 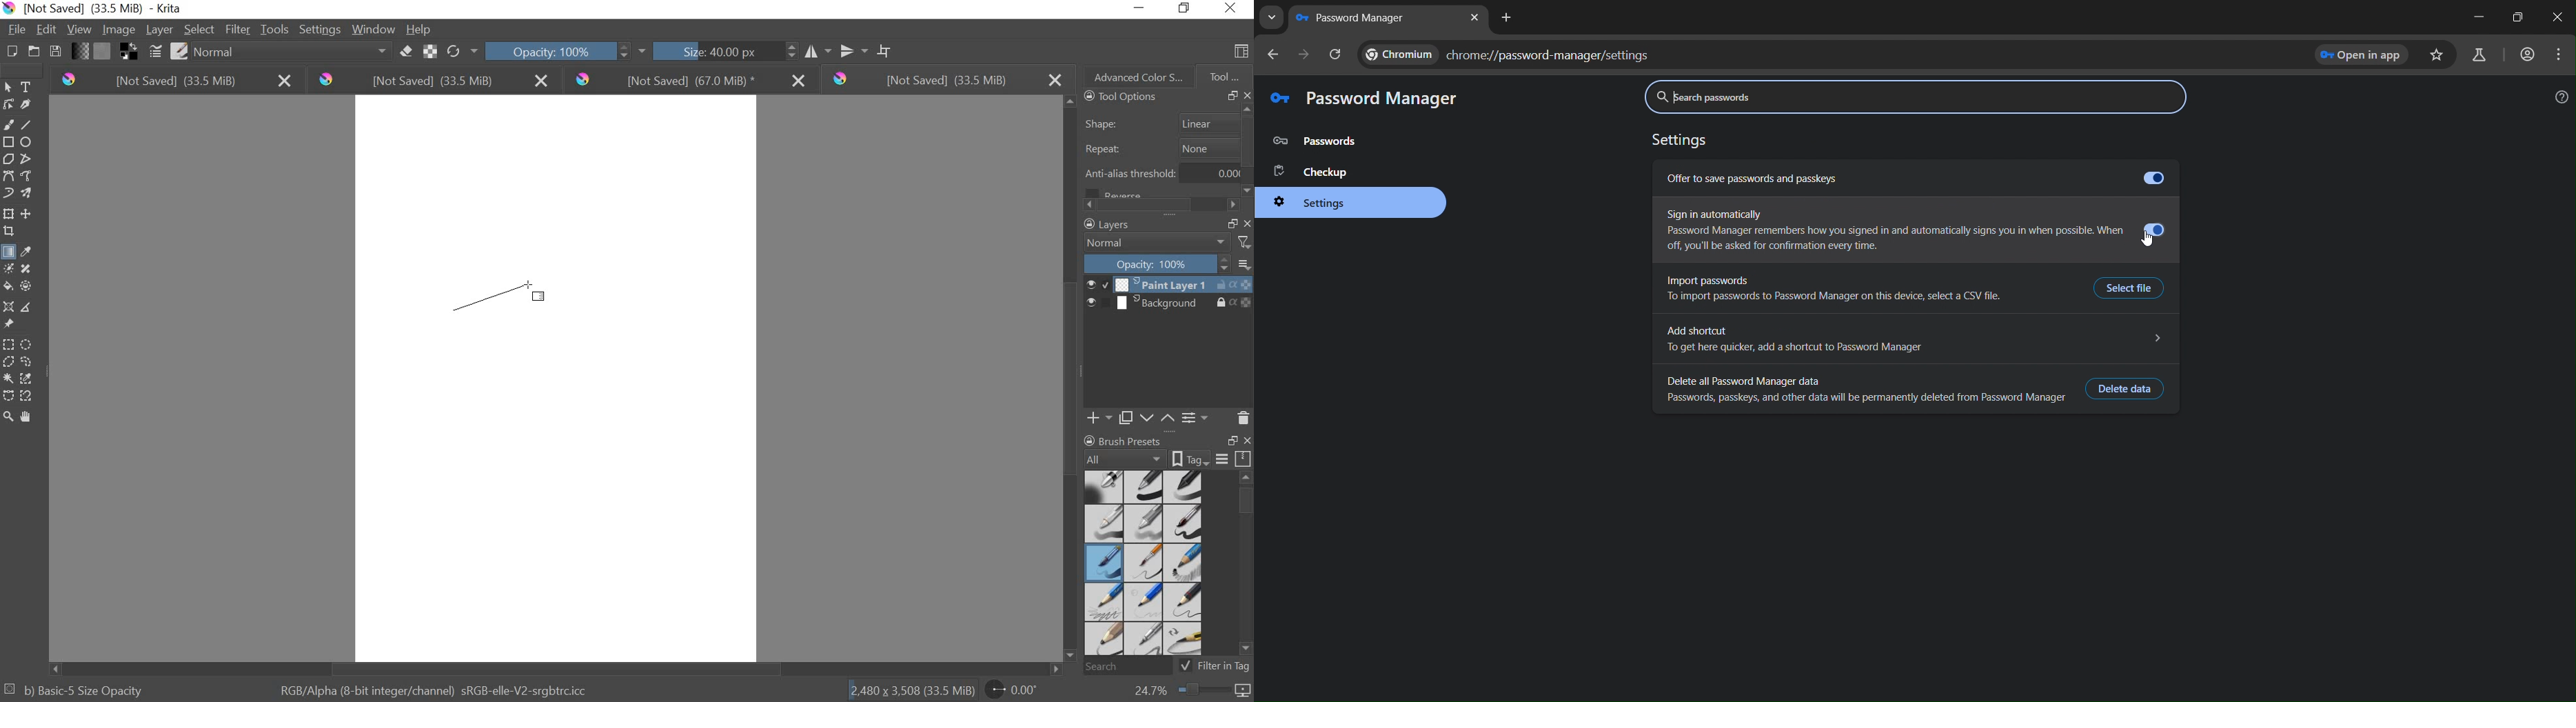 I want to click on freehand path tool, so click(x=30, y=176).